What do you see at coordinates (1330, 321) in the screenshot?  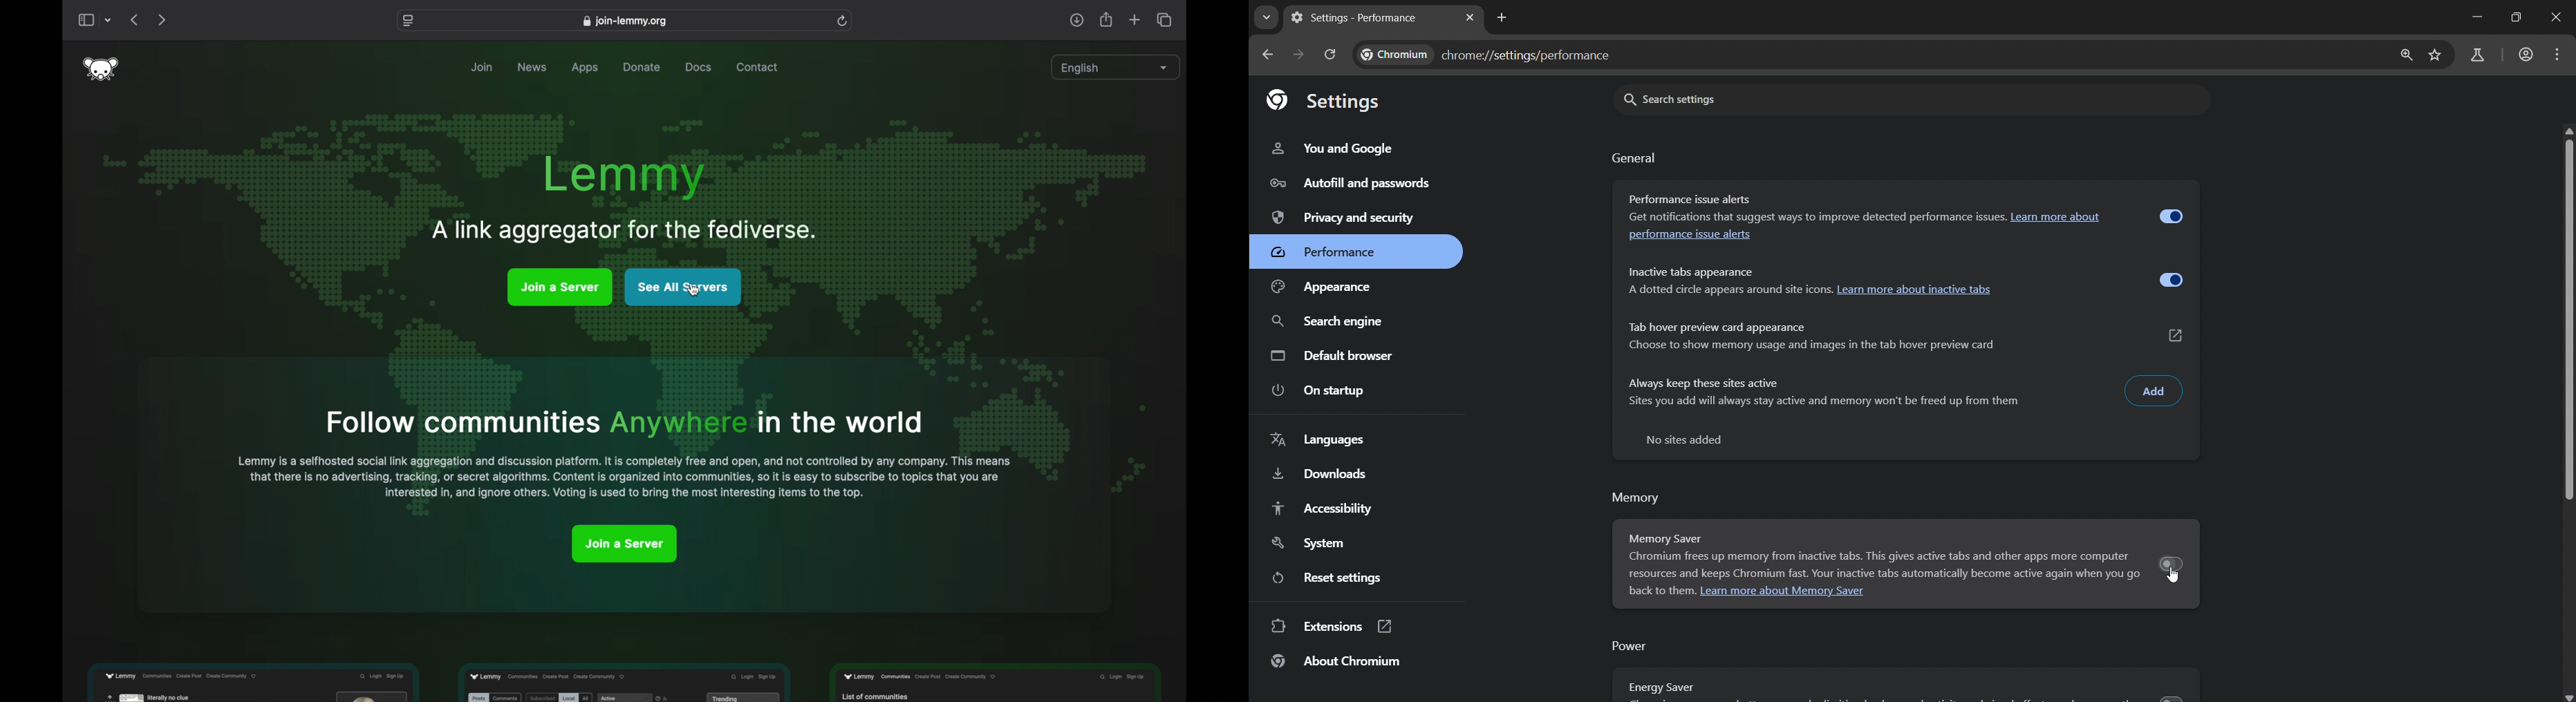 I see `search engine` at bounding box center [1330, 321].